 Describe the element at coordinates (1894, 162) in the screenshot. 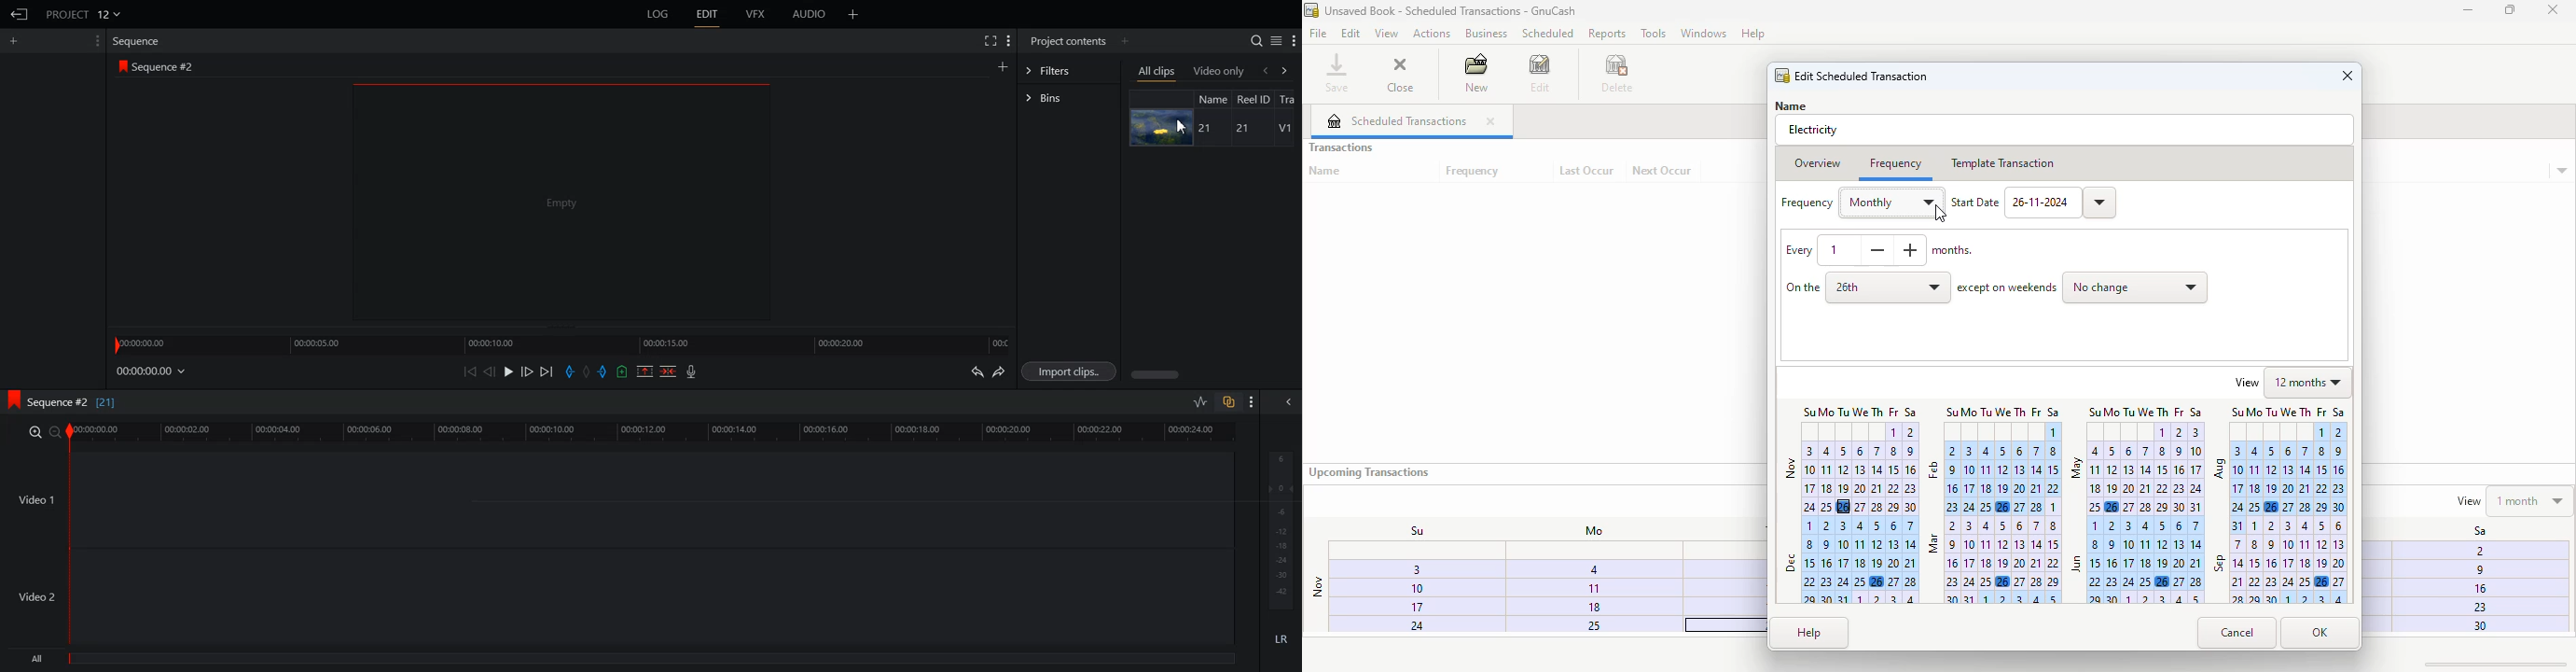

I see `frequency` at that location.